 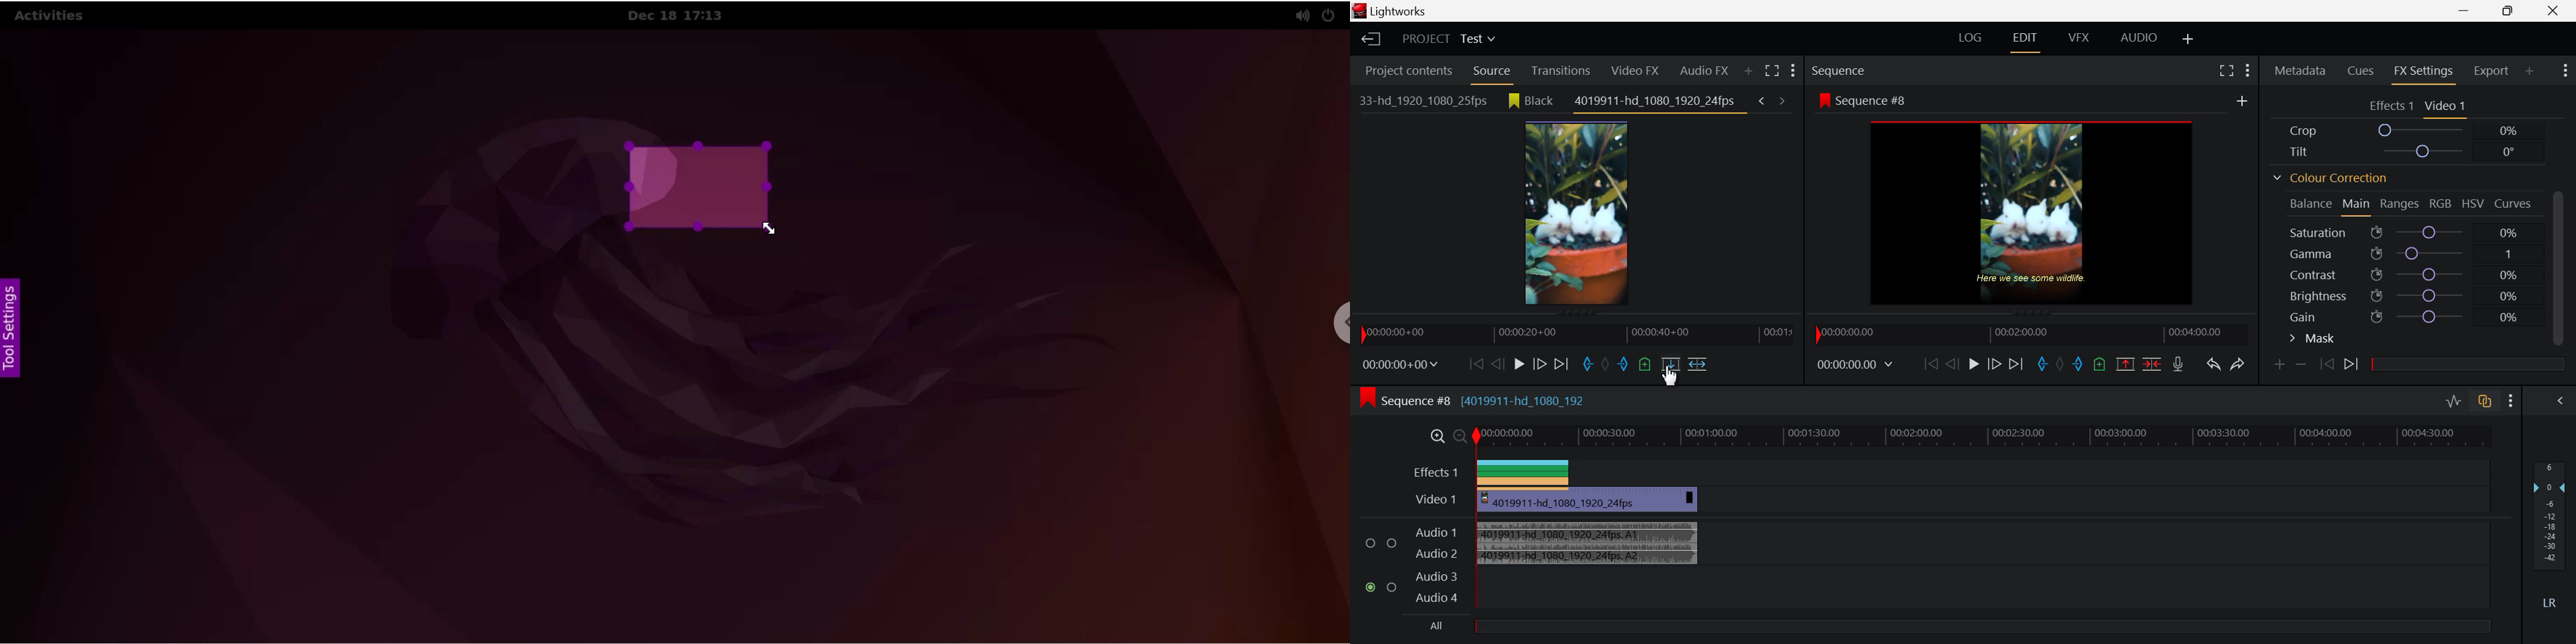 I want to click on HSV, so click(x=2477, y=206).